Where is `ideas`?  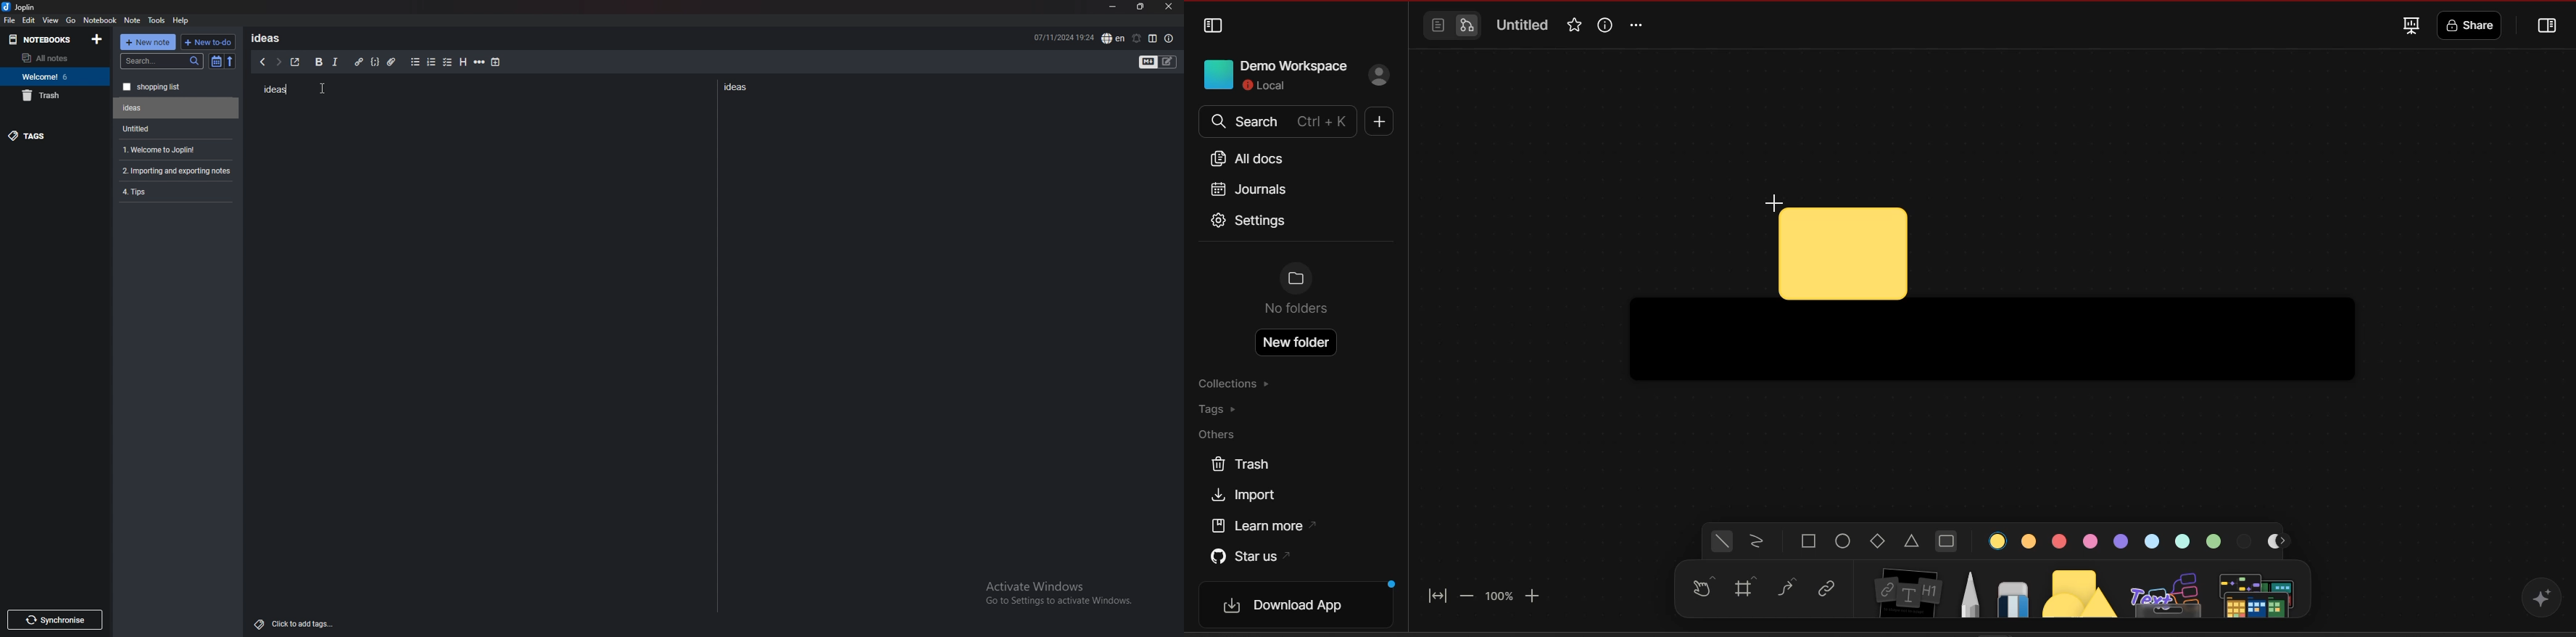 ideas is located at coordinates (270, 38).